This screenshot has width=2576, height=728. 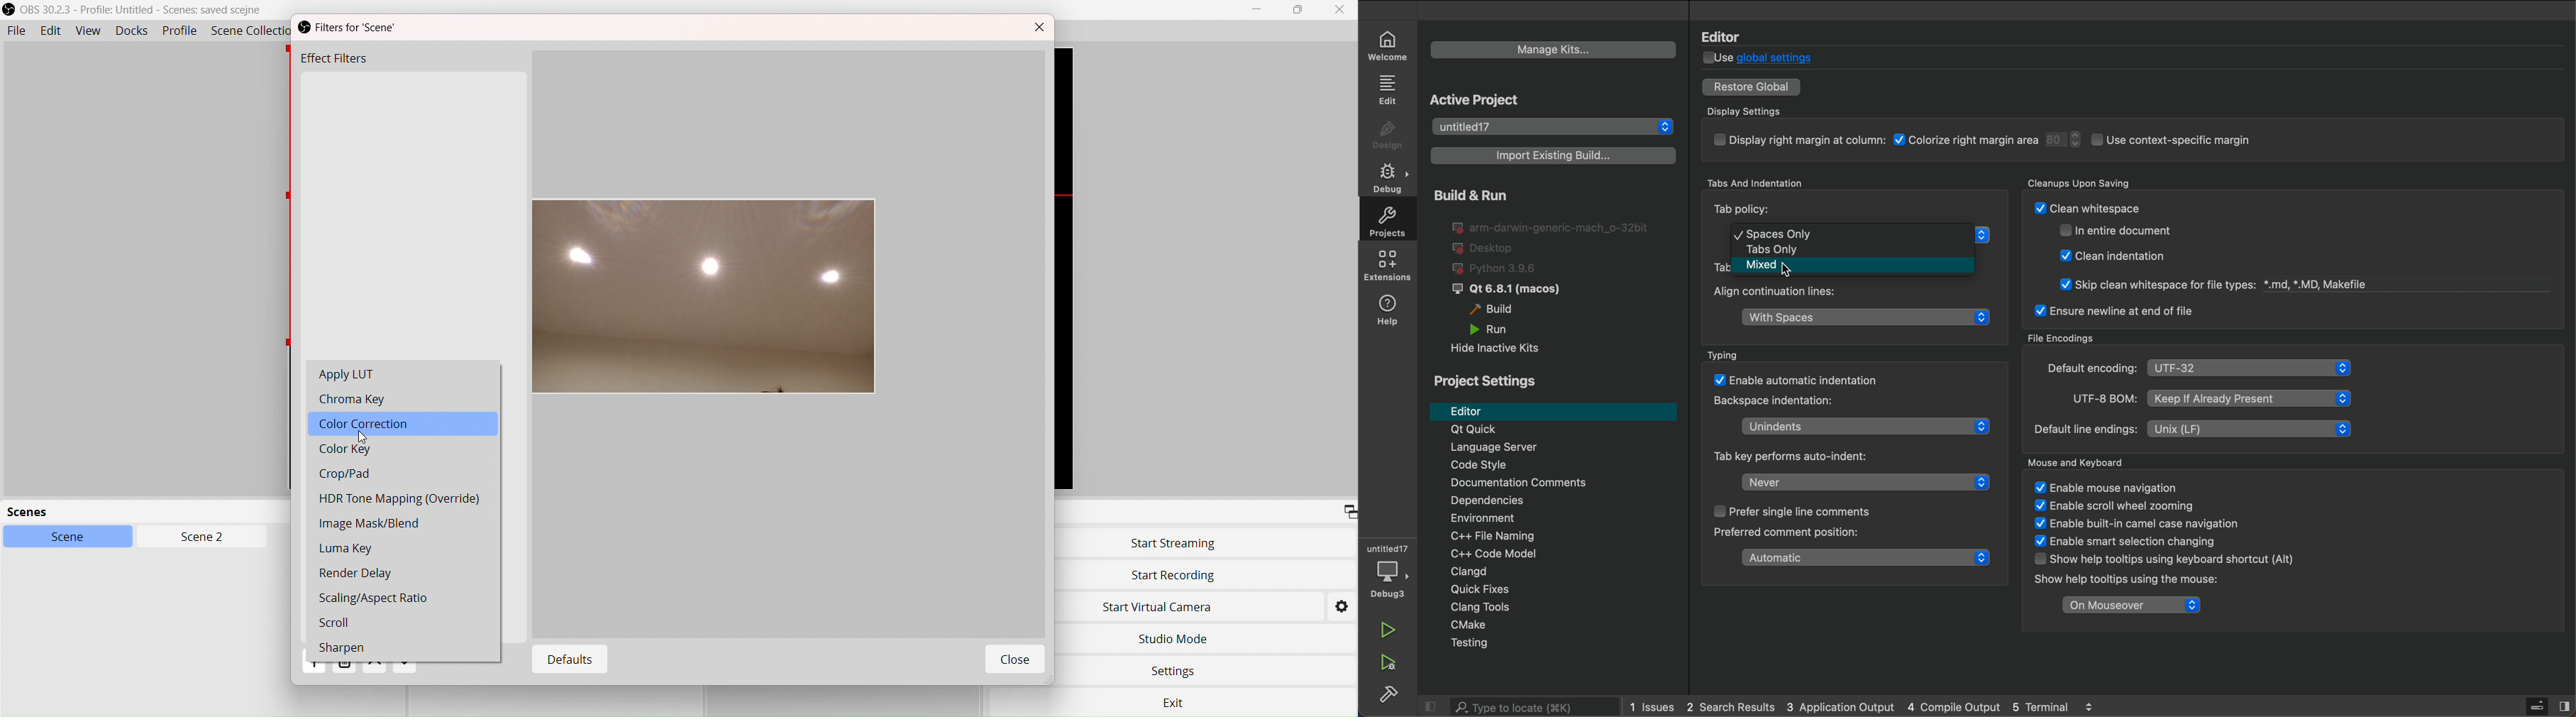 I want to click on HDR Tone Mapping, so click(x=399, y=500).